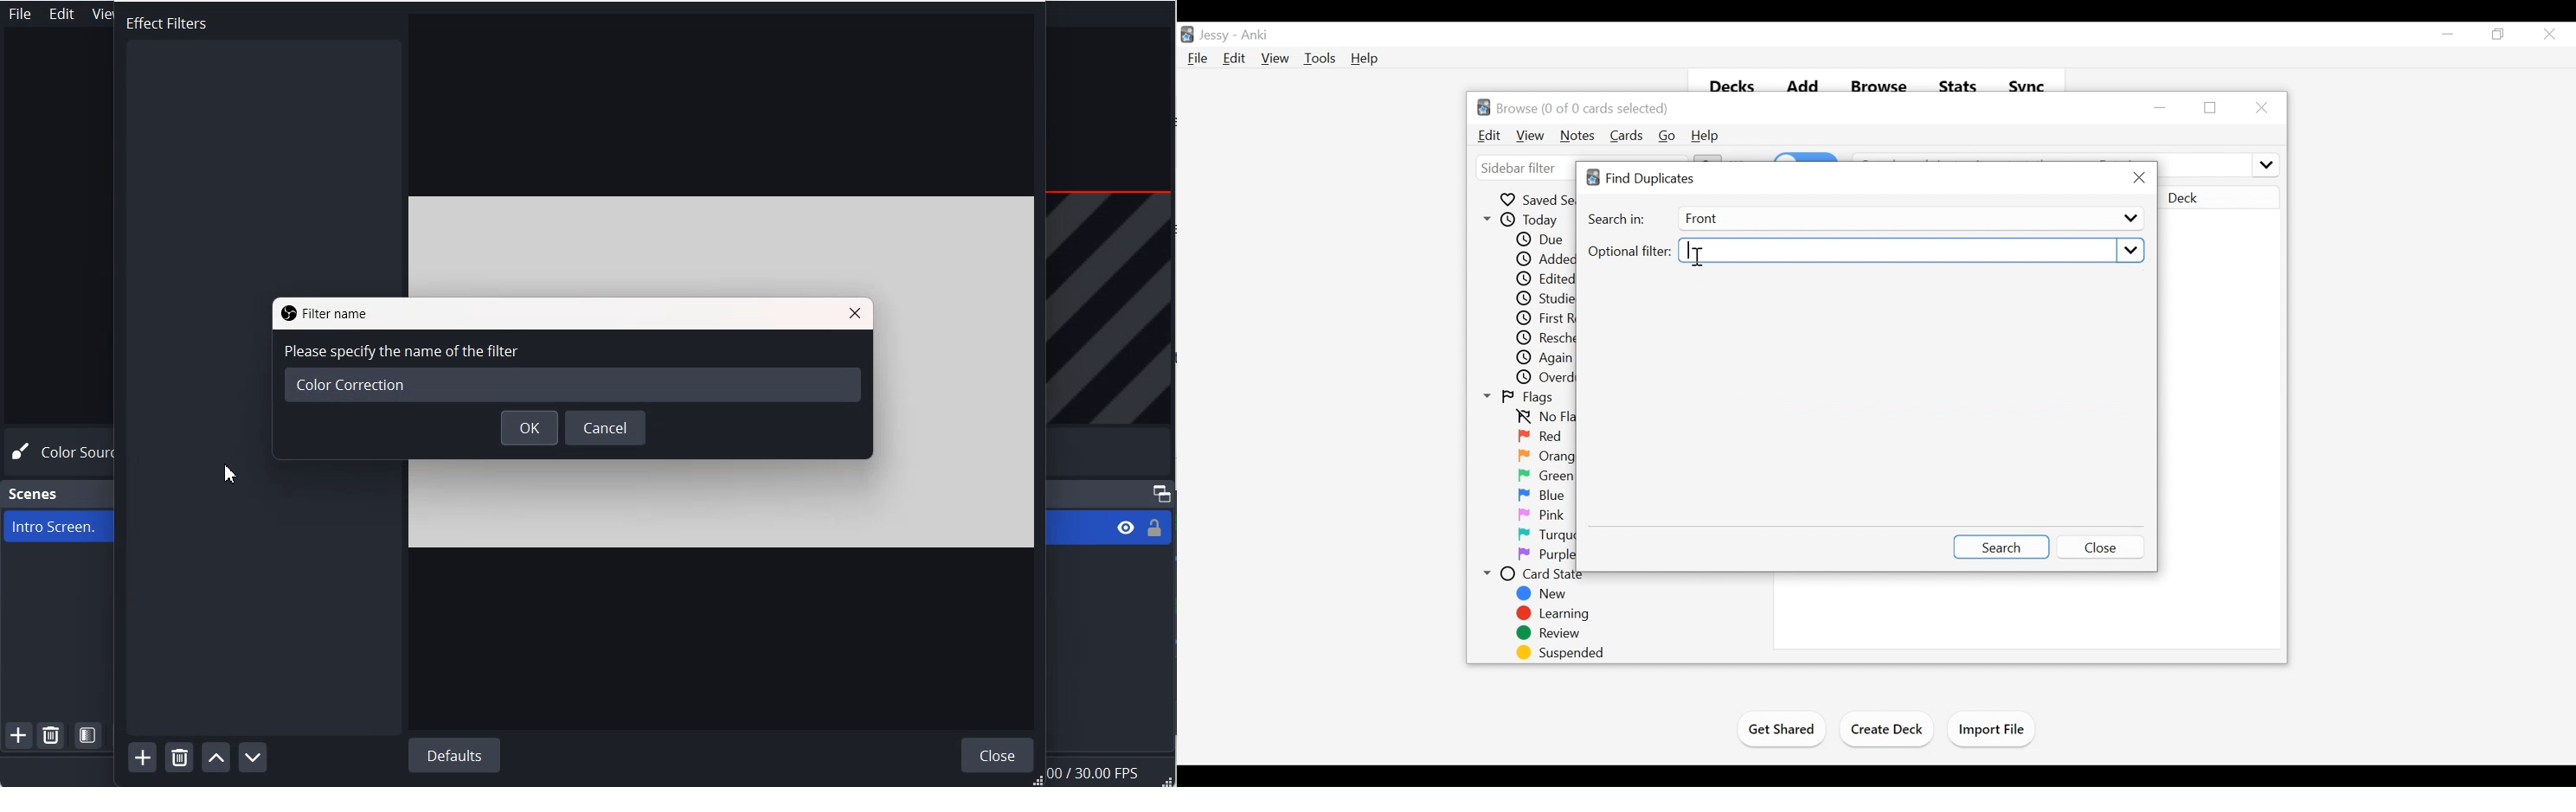  Describe the element at coordinates (1909, 219) in the screenshot. I see `Front` at that location.